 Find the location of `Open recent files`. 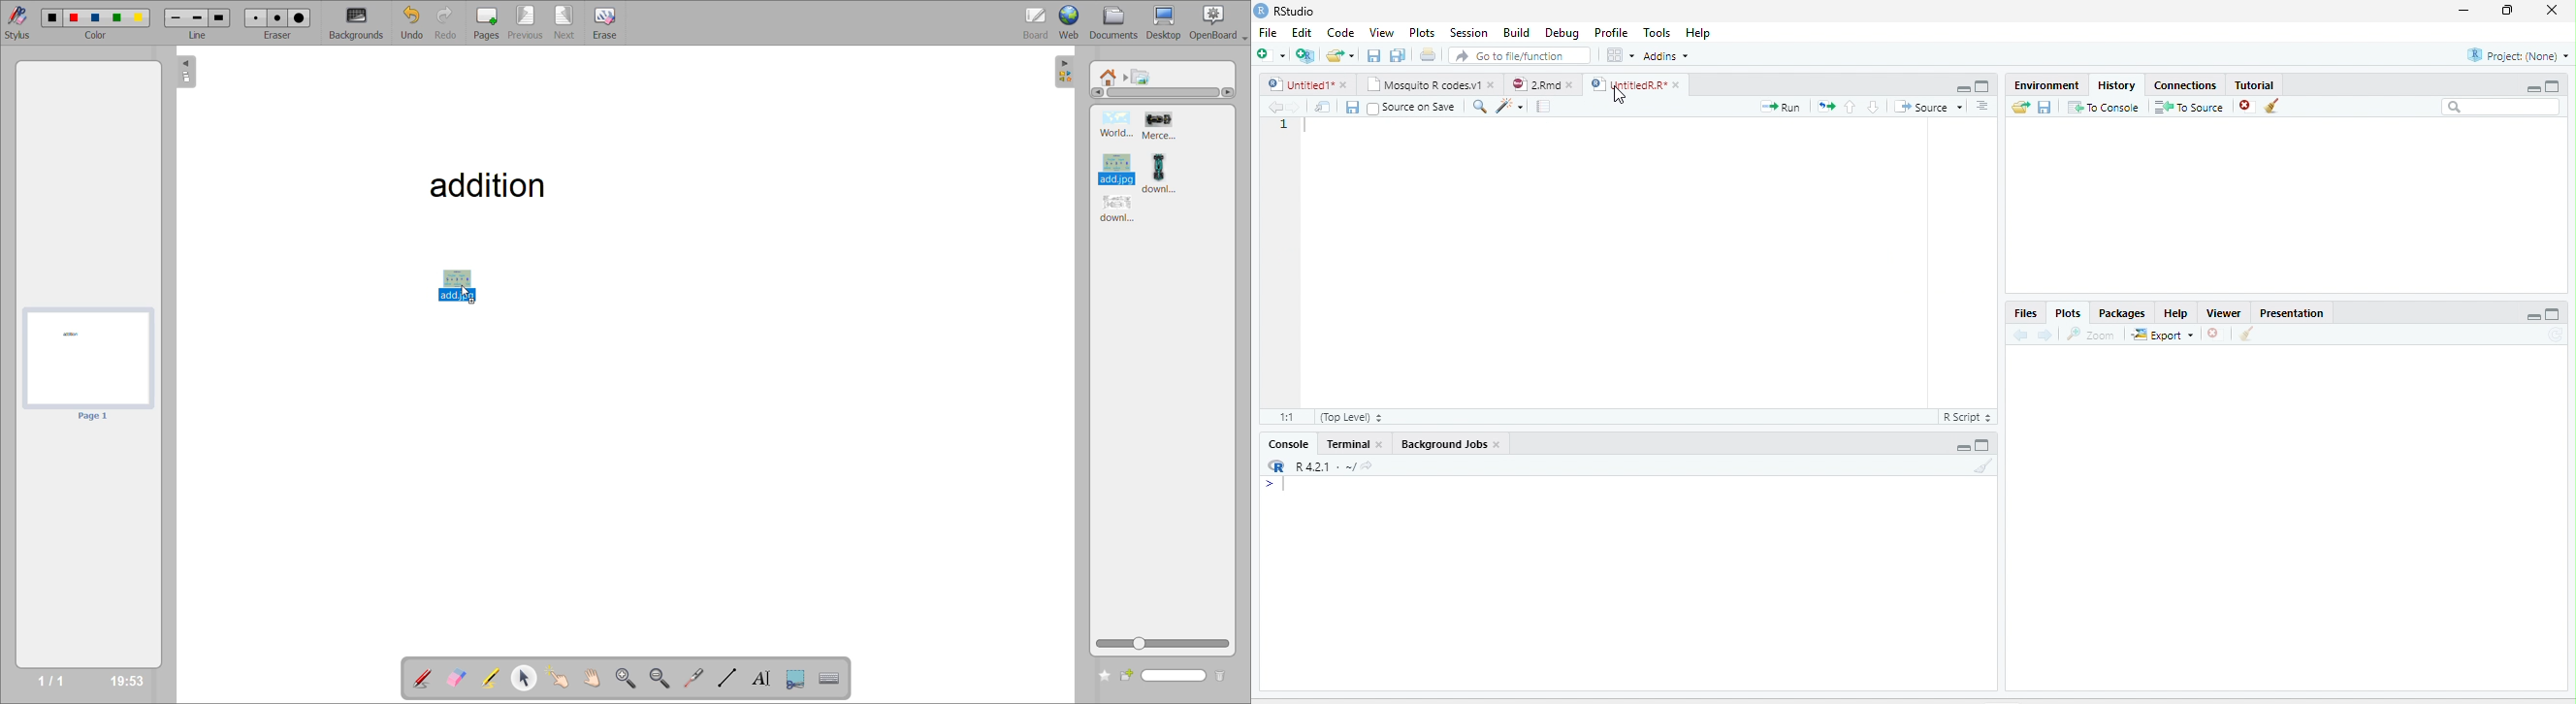

Open recent files is located at coordinates (1352, 55).